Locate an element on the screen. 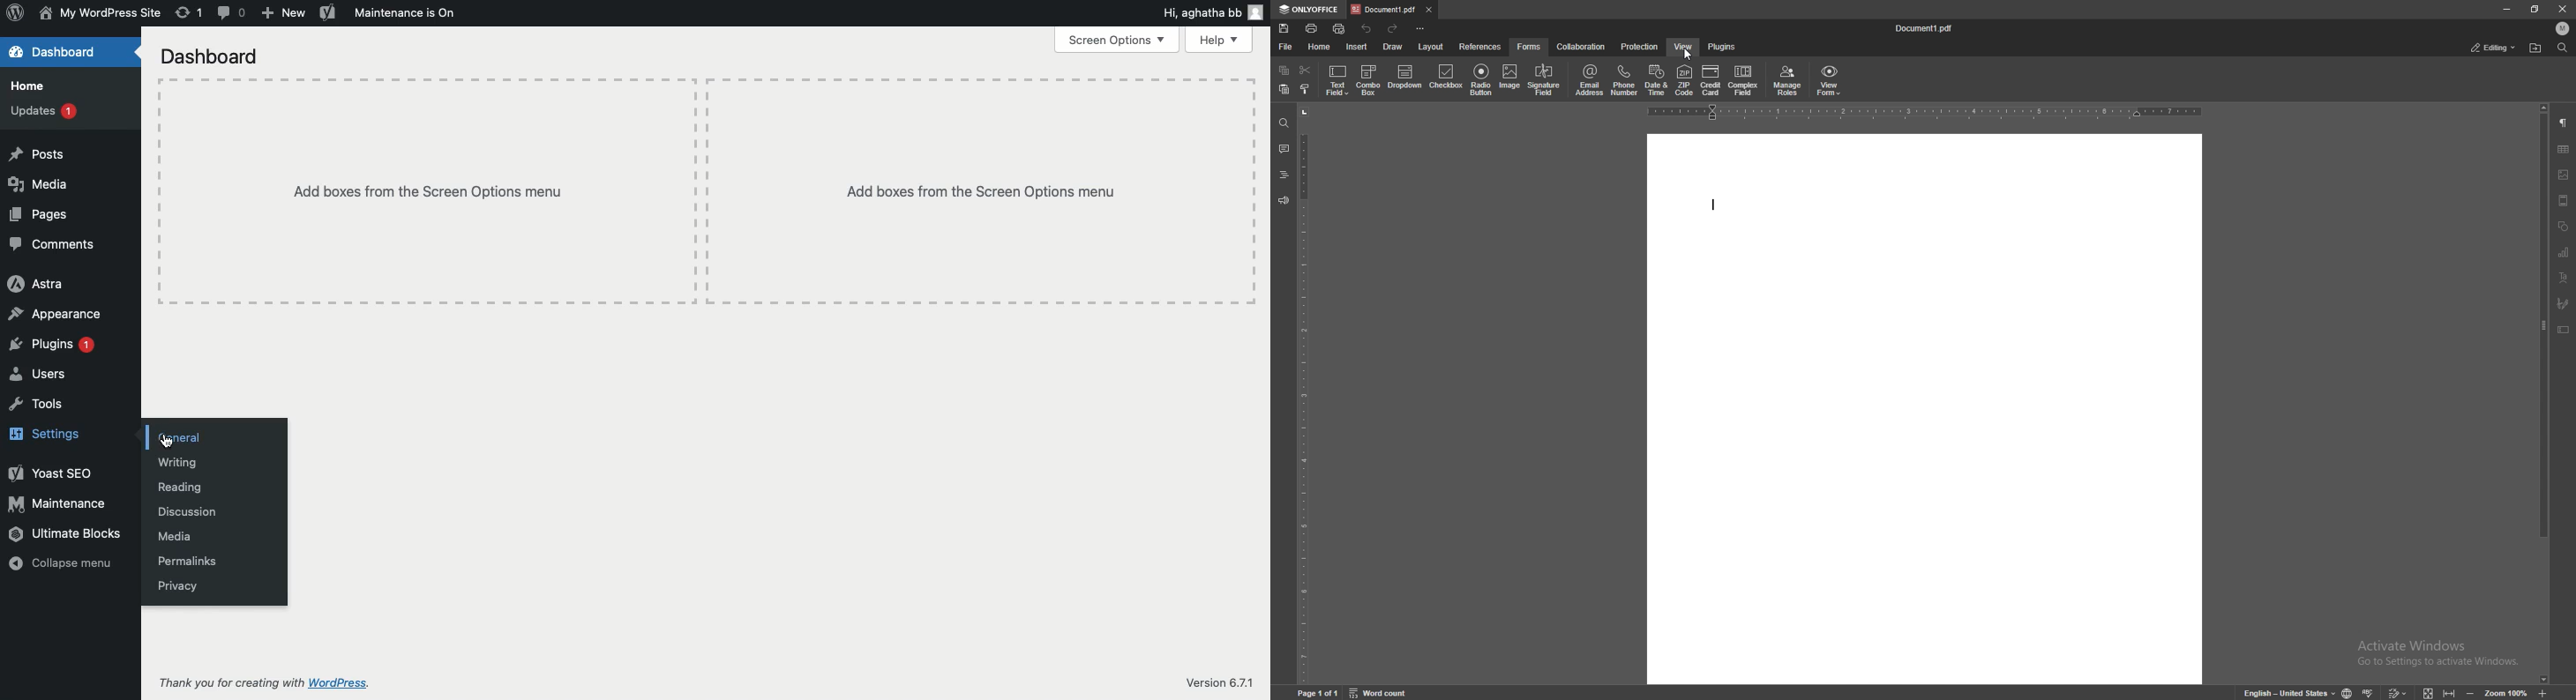  Maintenance is located at coordinates (59, 505).